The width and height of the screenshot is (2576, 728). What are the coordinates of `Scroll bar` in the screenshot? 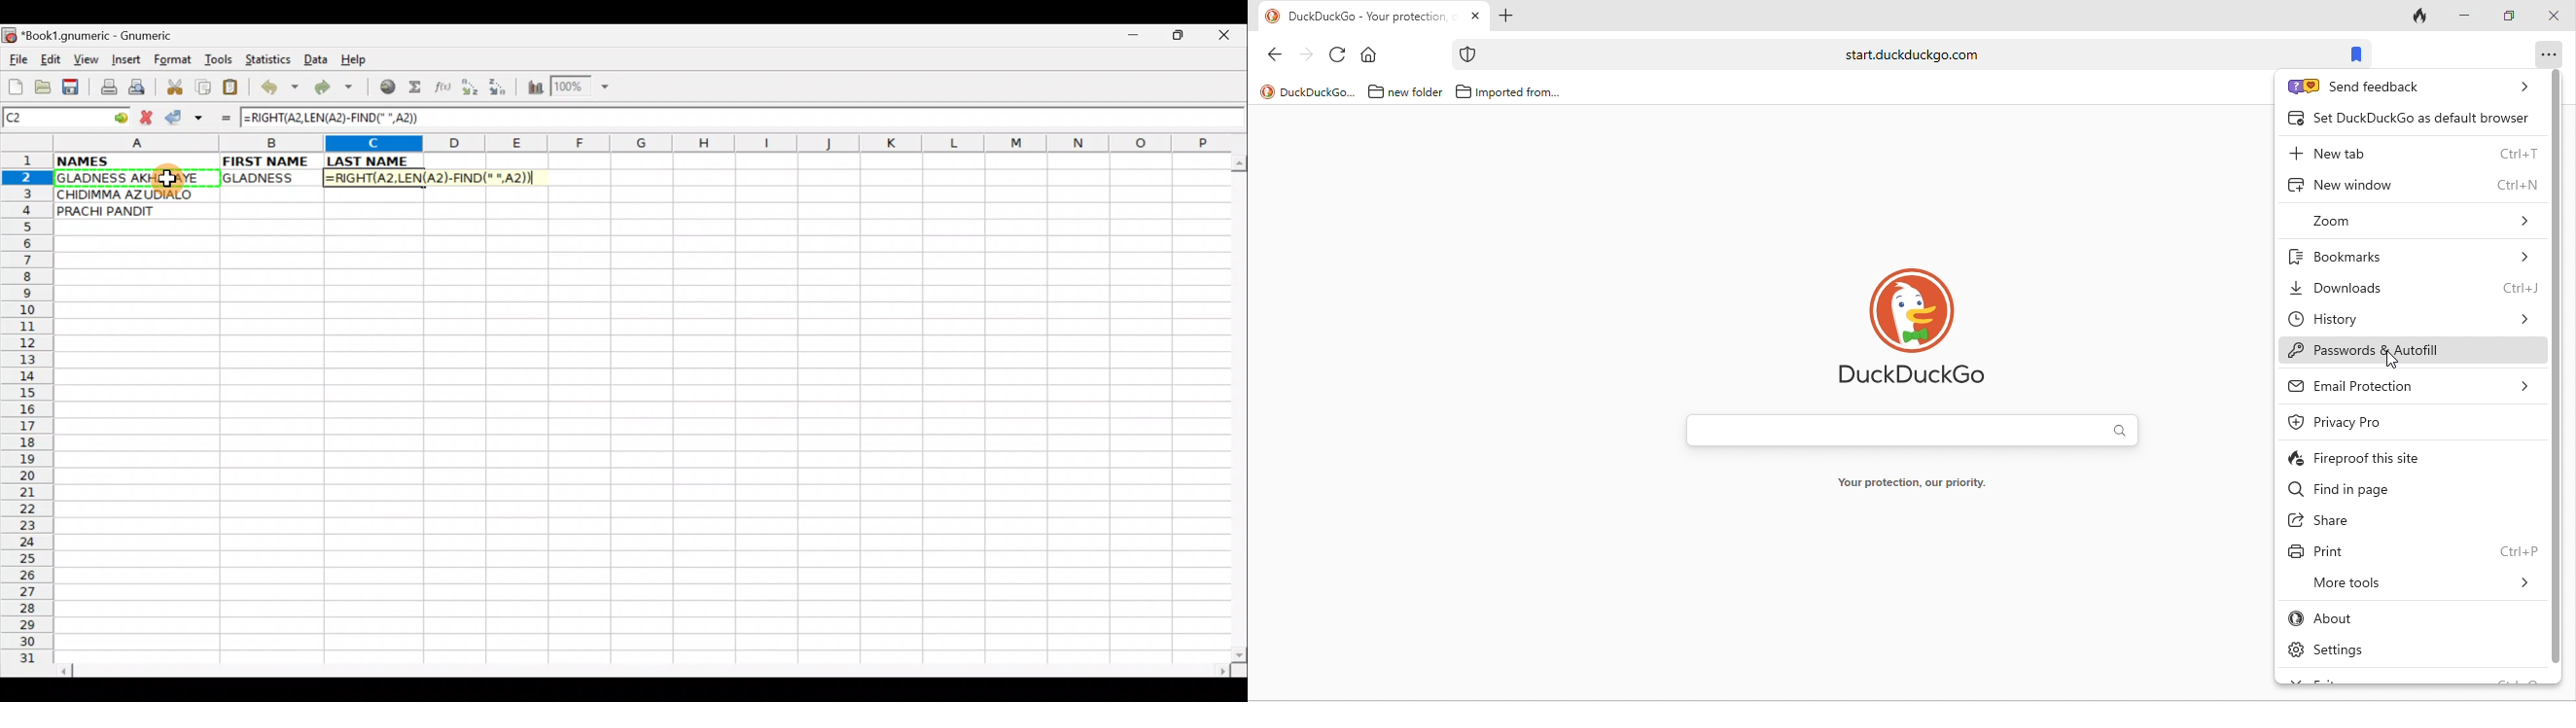 It's located at (1236, 406).